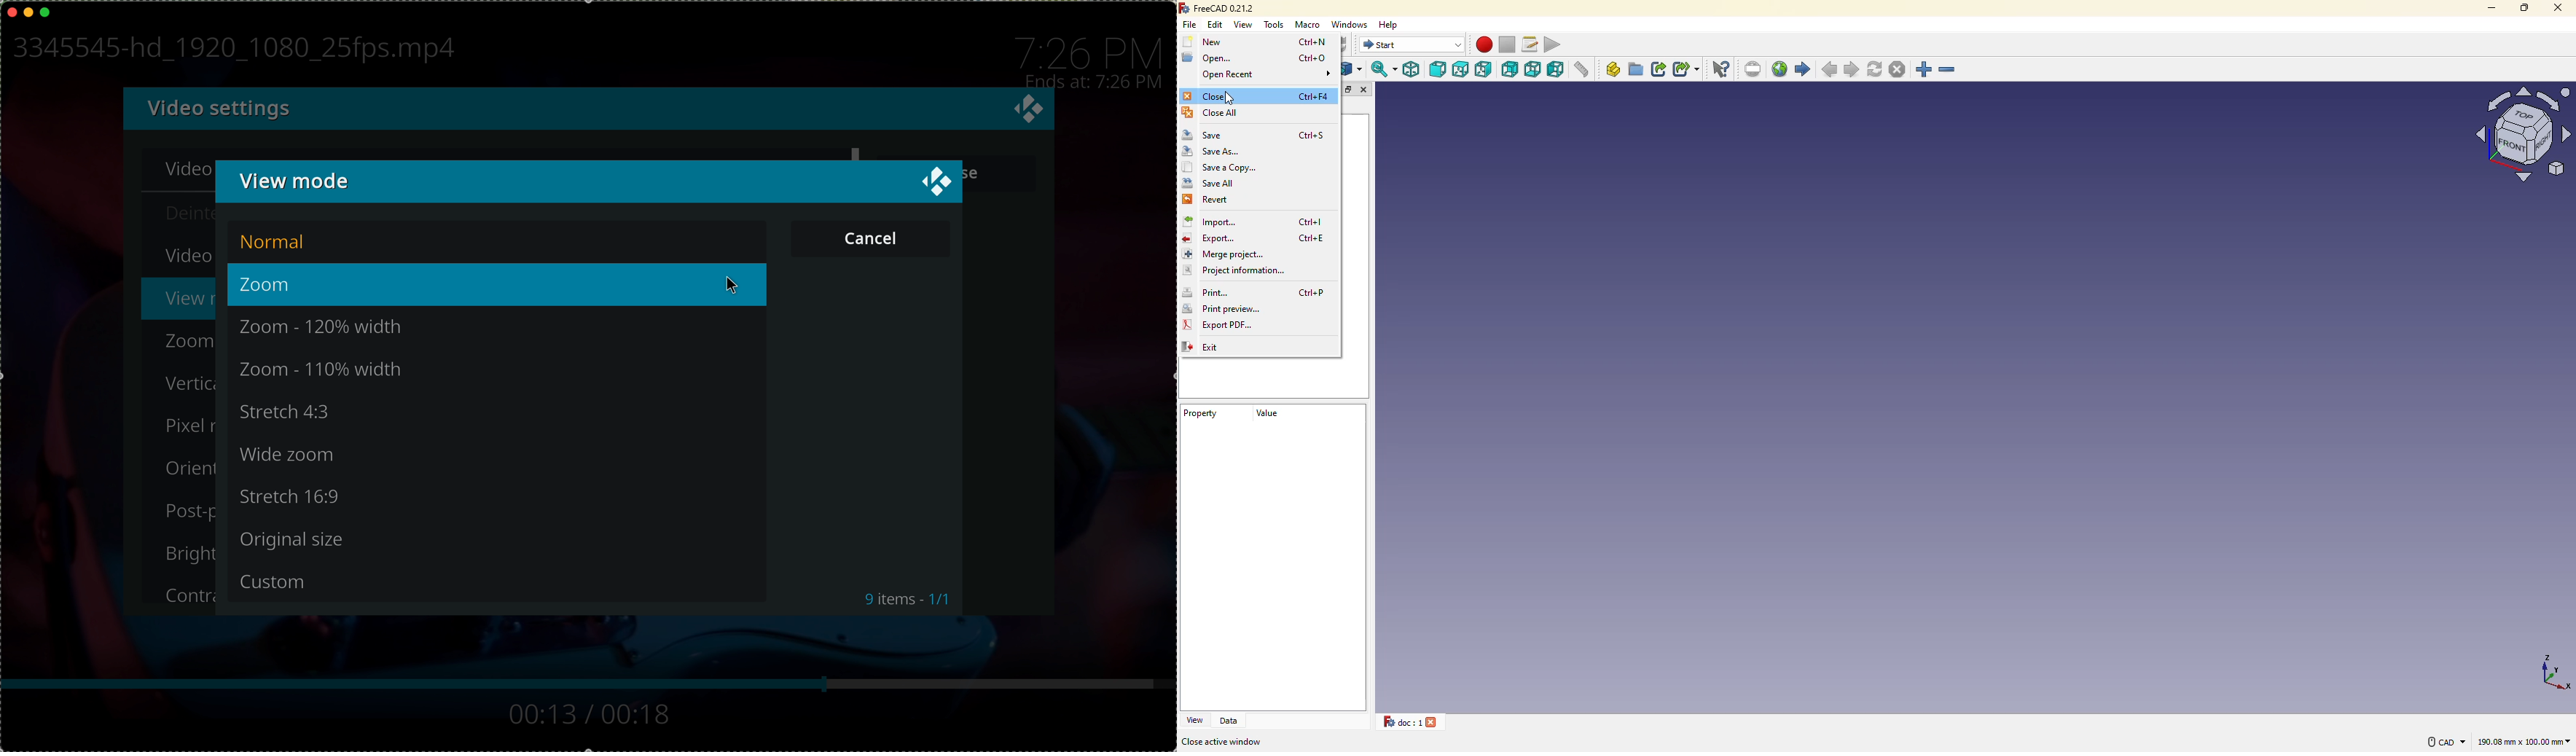 The width and height of the screenshot is (2576, 756). What do you see at coordinates (290, 498) in the screenshot?
I see `stretch 16:9` at bounding box center [290, 498].